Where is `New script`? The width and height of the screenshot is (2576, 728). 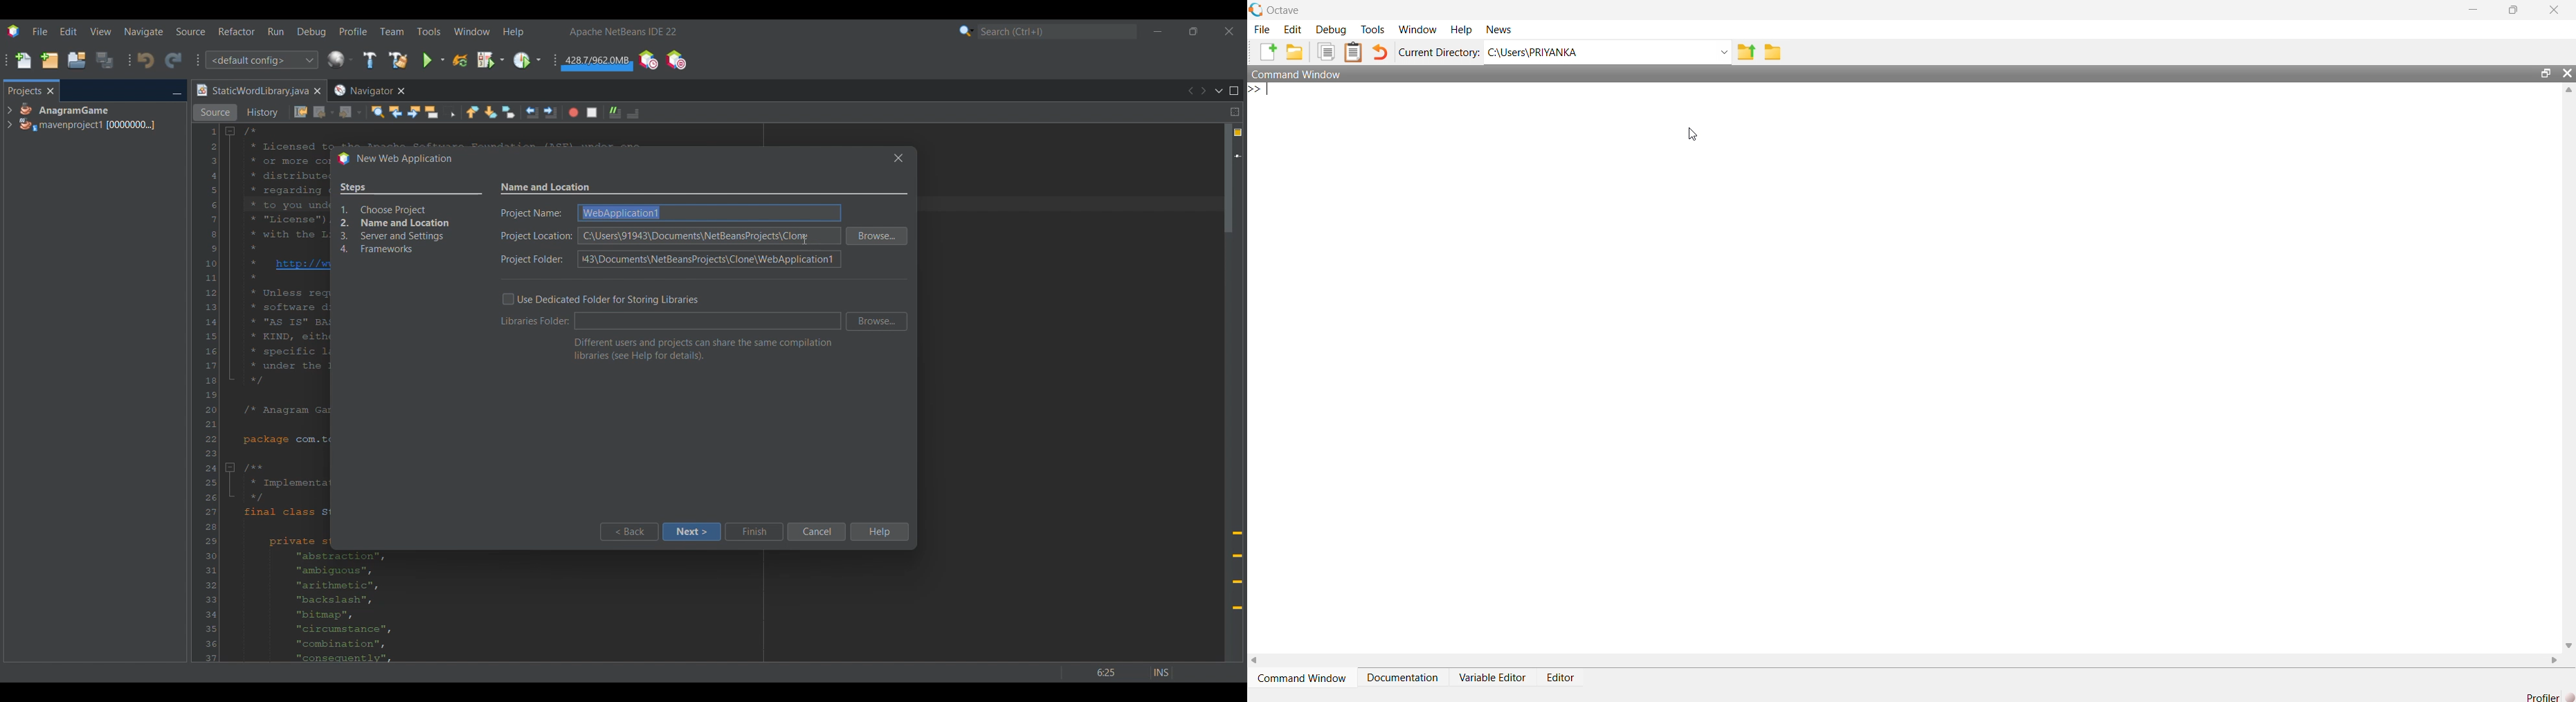
New script is located at coordinates (1269, 51).